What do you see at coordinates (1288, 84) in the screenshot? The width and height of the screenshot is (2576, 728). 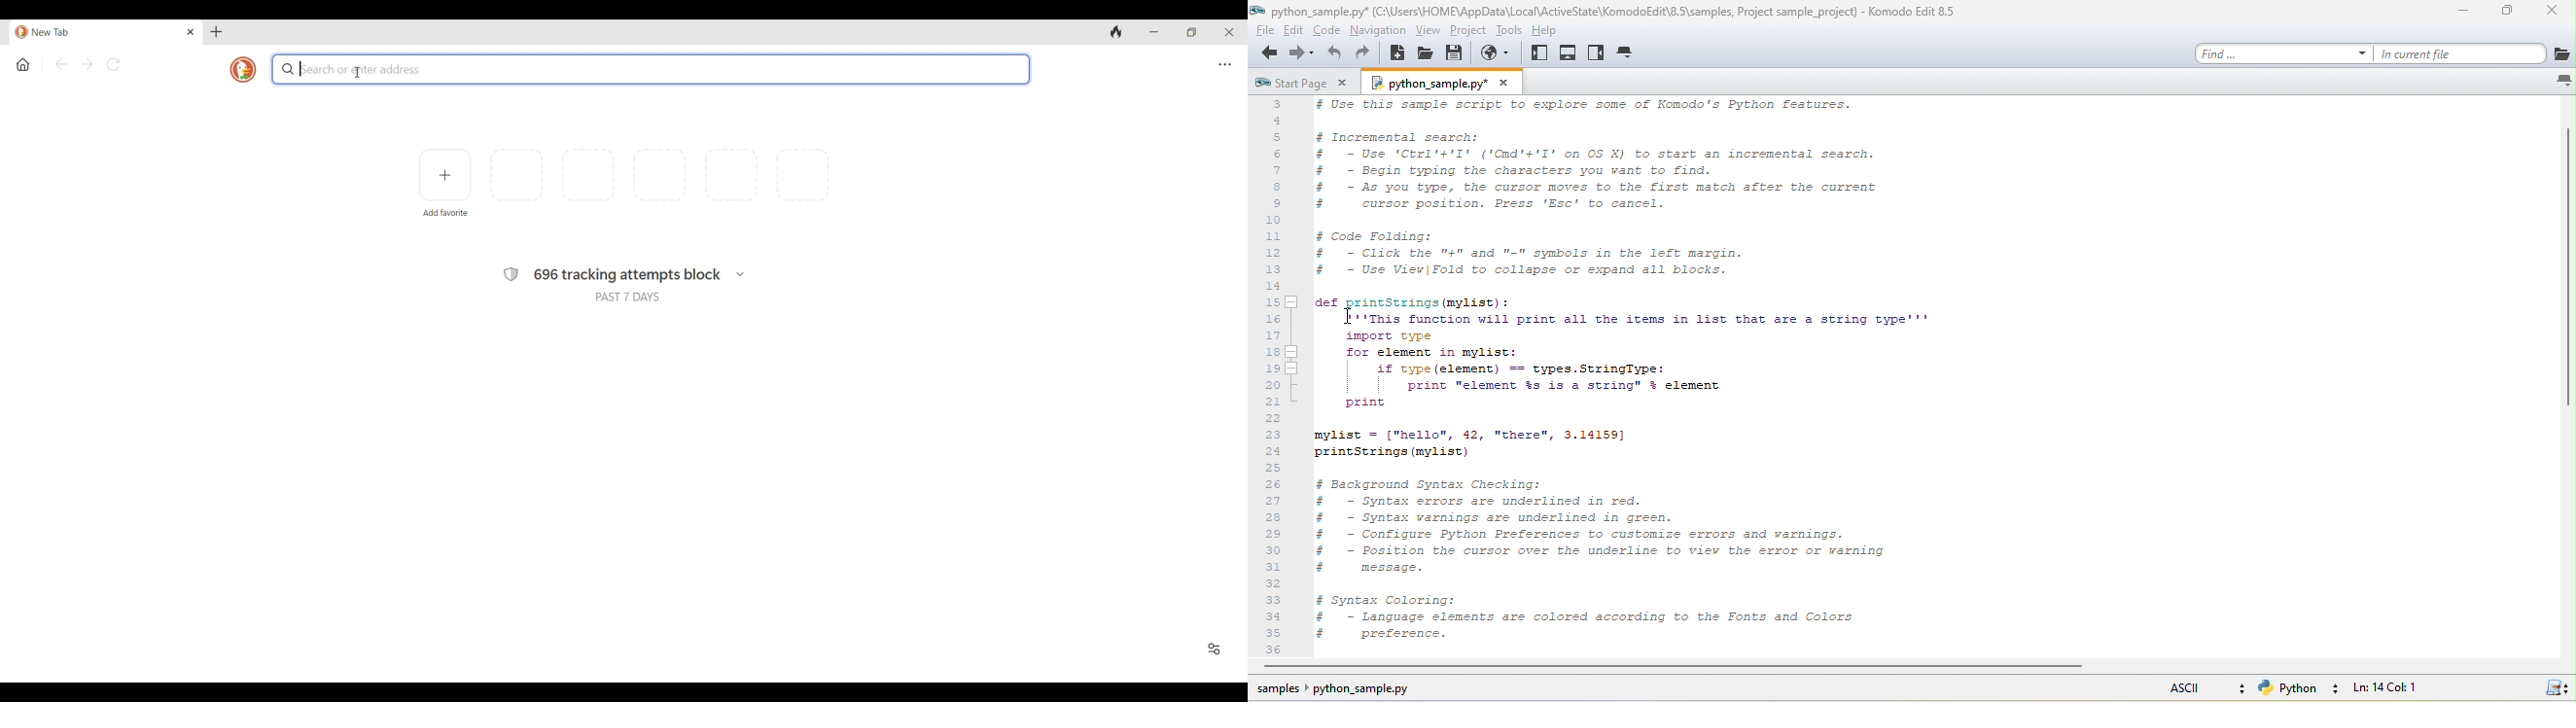 I see `start page` at bounding box center [1288, 84].